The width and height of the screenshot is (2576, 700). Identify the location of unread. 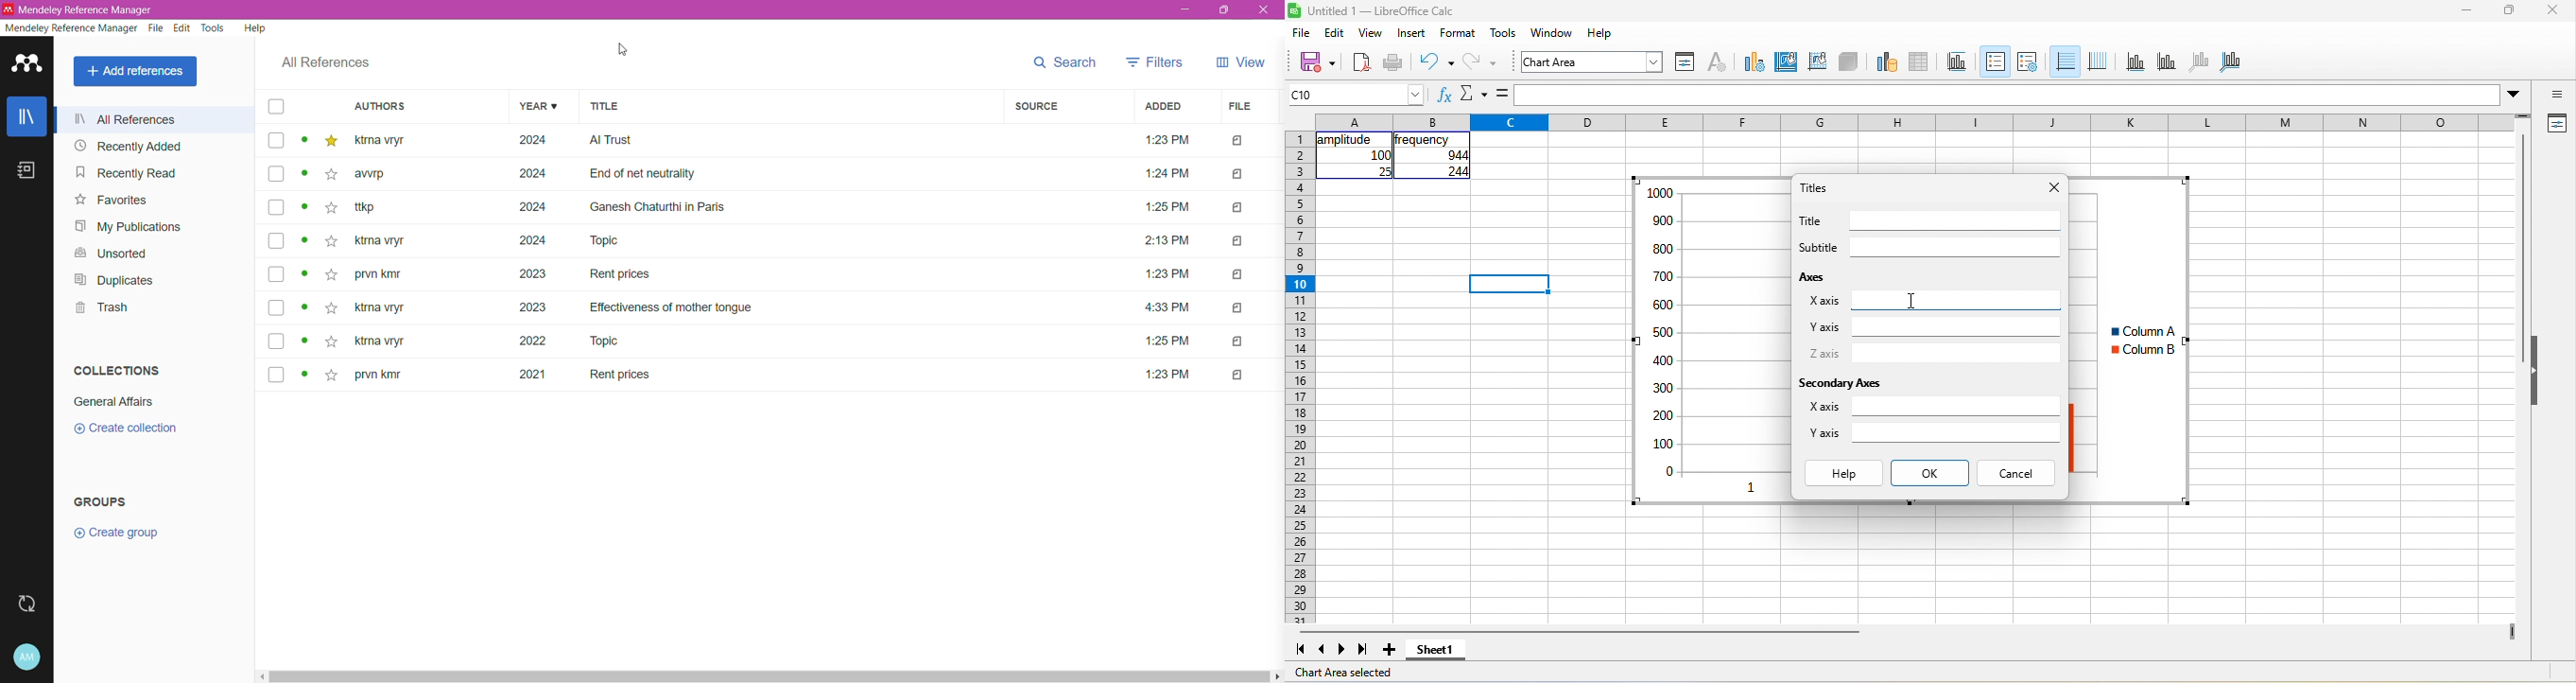
(304, 307).